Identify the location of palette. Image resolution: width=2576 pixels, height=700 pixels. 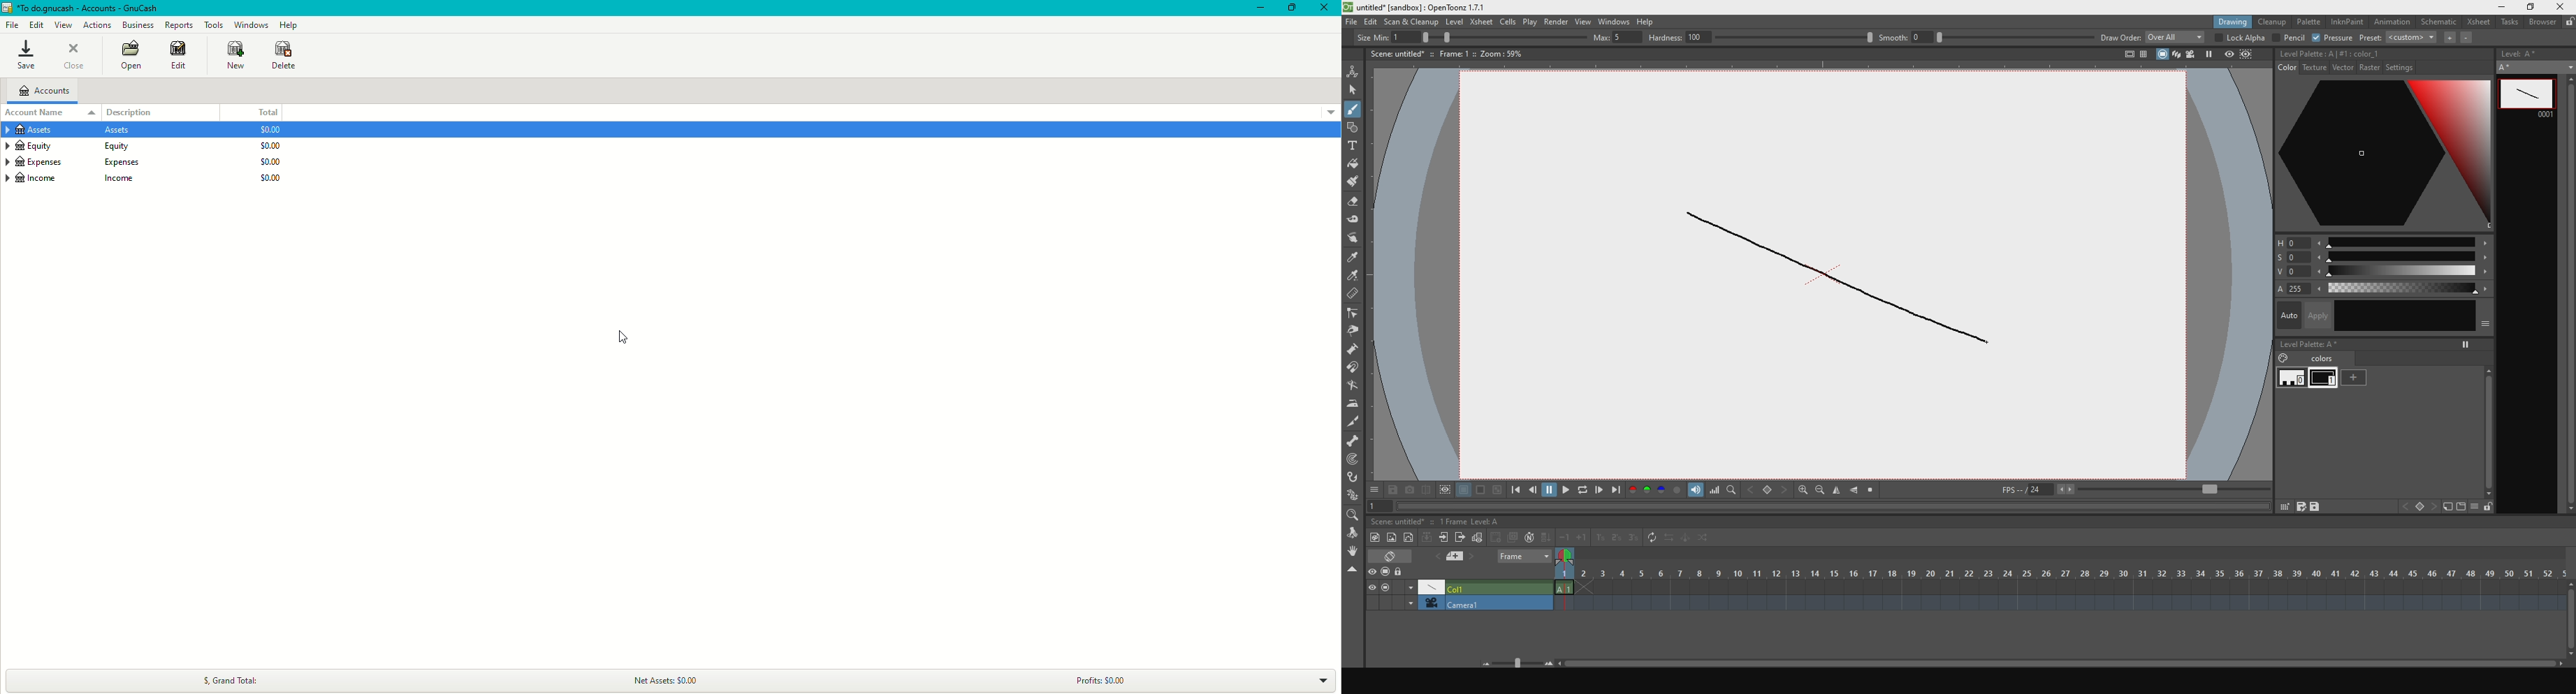
(2309, 22).